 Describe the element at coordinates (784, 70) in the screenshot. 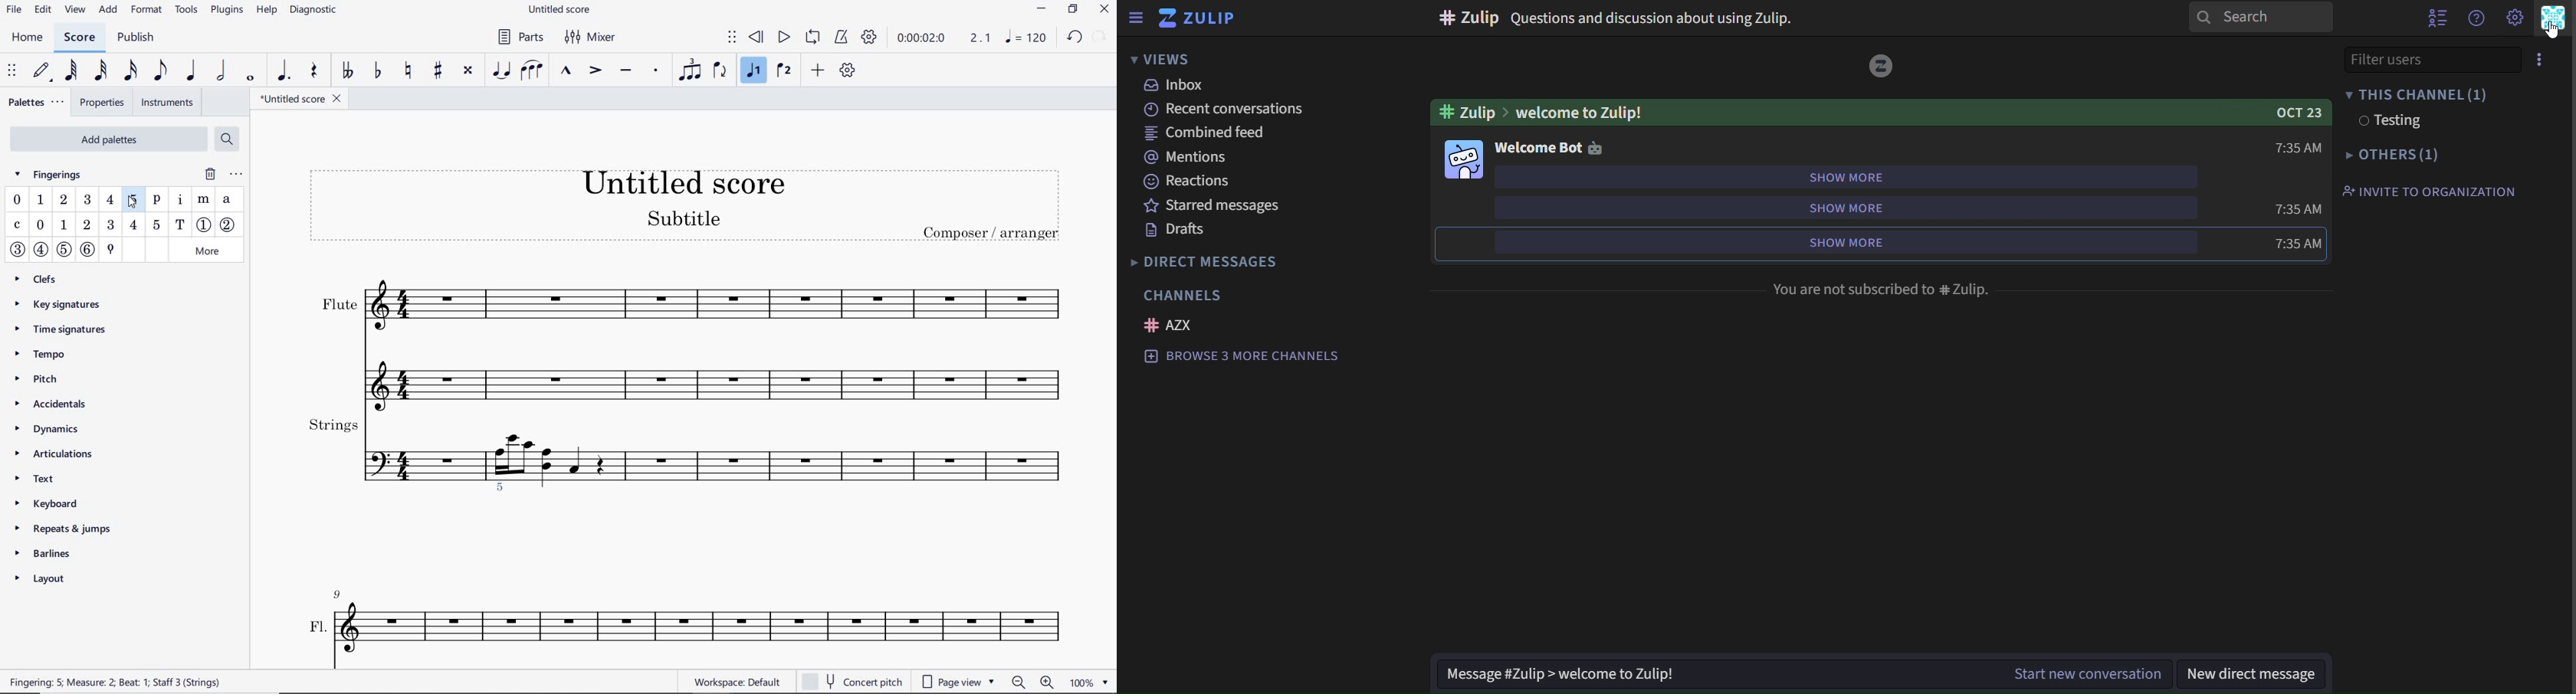

I see `voice 2` at that location.